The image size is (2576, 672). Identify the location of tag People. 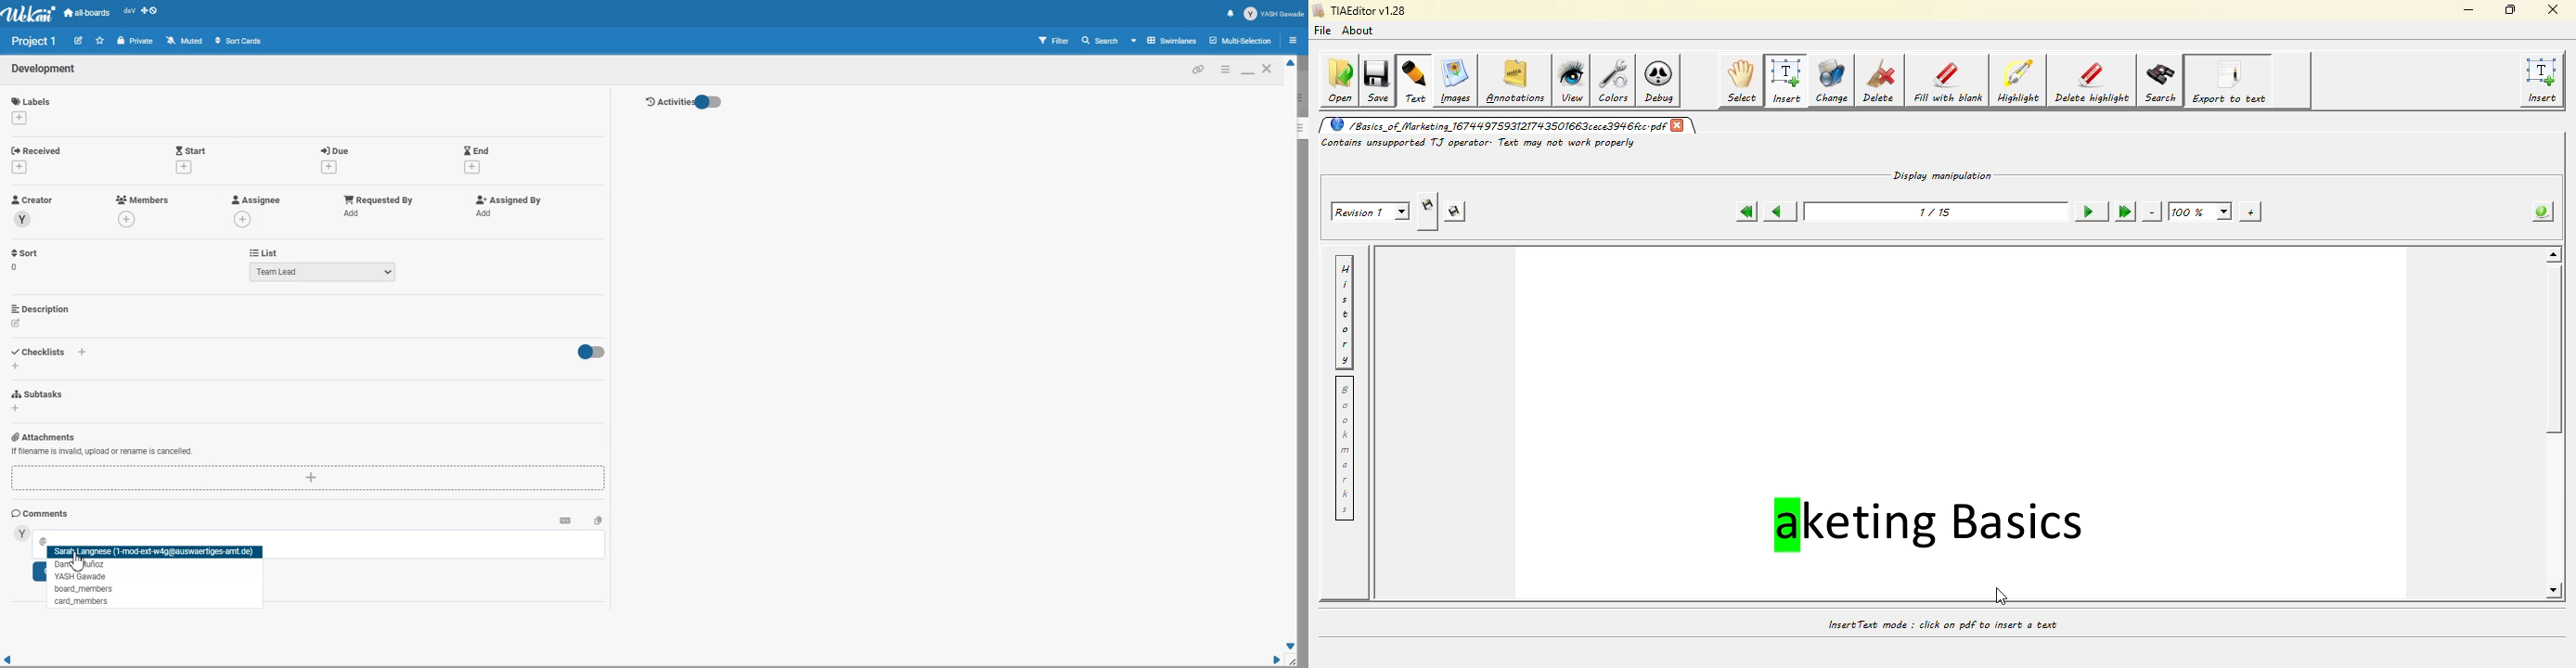
(154, 552).